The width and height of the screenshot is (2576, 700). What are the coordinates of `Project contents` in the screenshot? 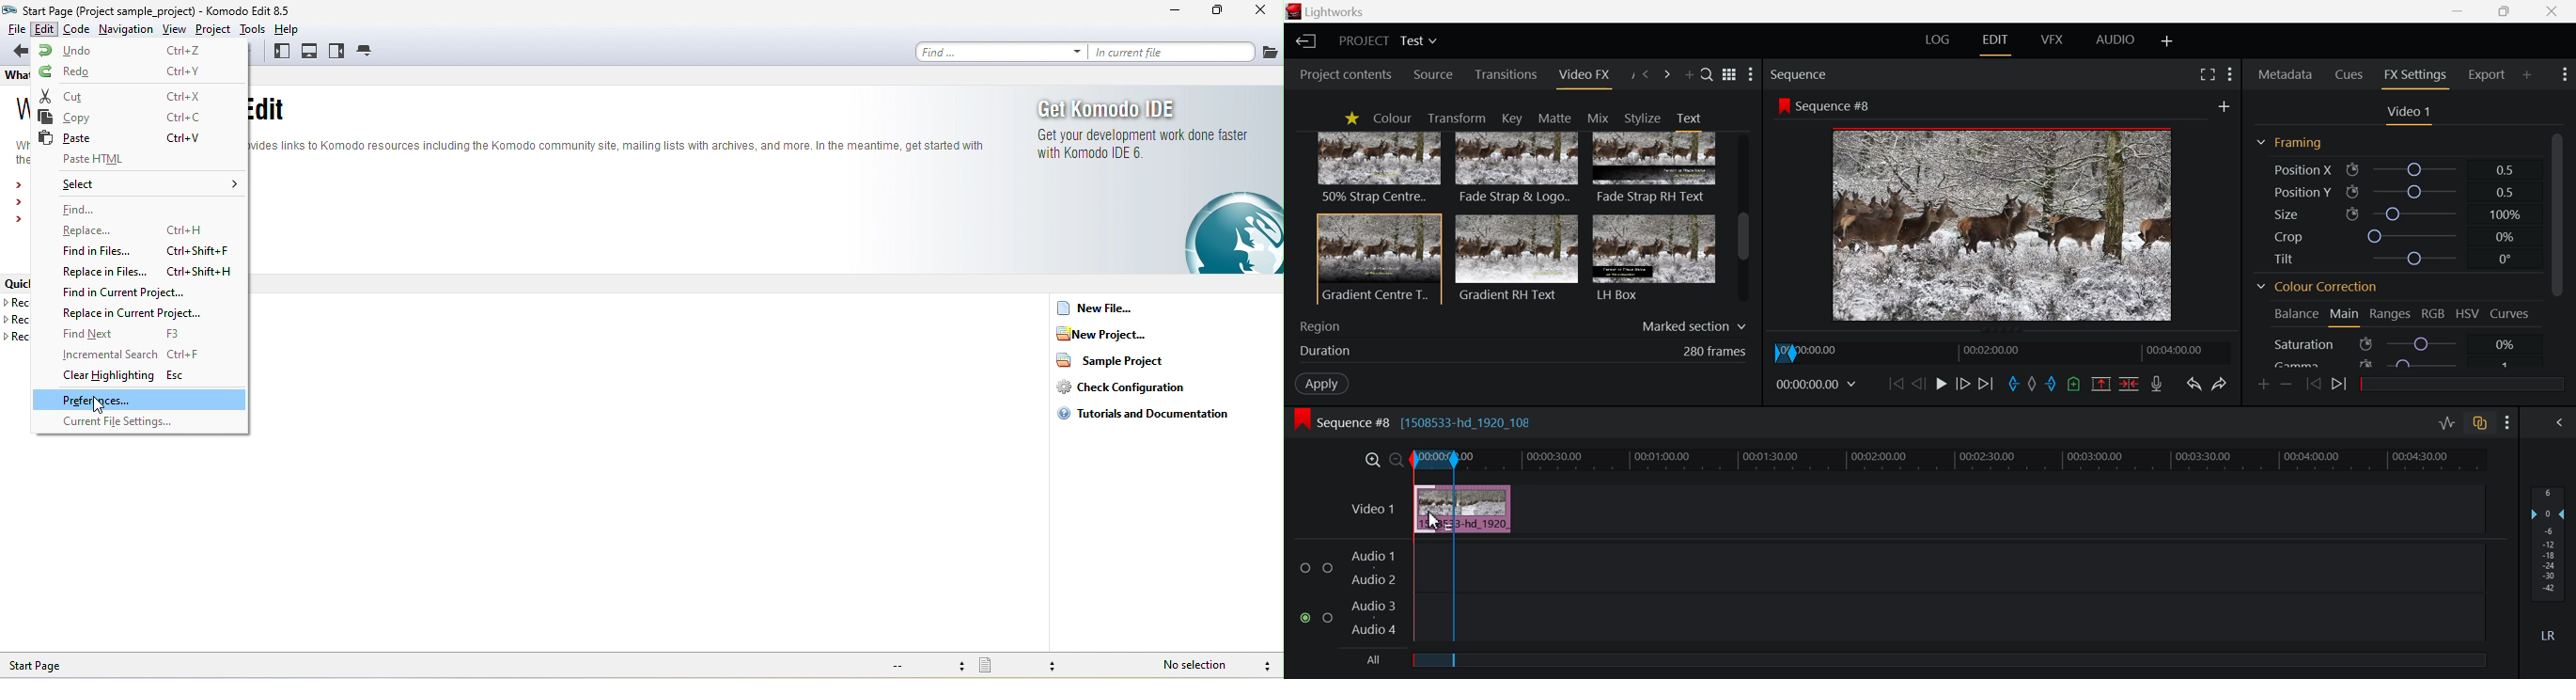 It's located at (1344, 74).